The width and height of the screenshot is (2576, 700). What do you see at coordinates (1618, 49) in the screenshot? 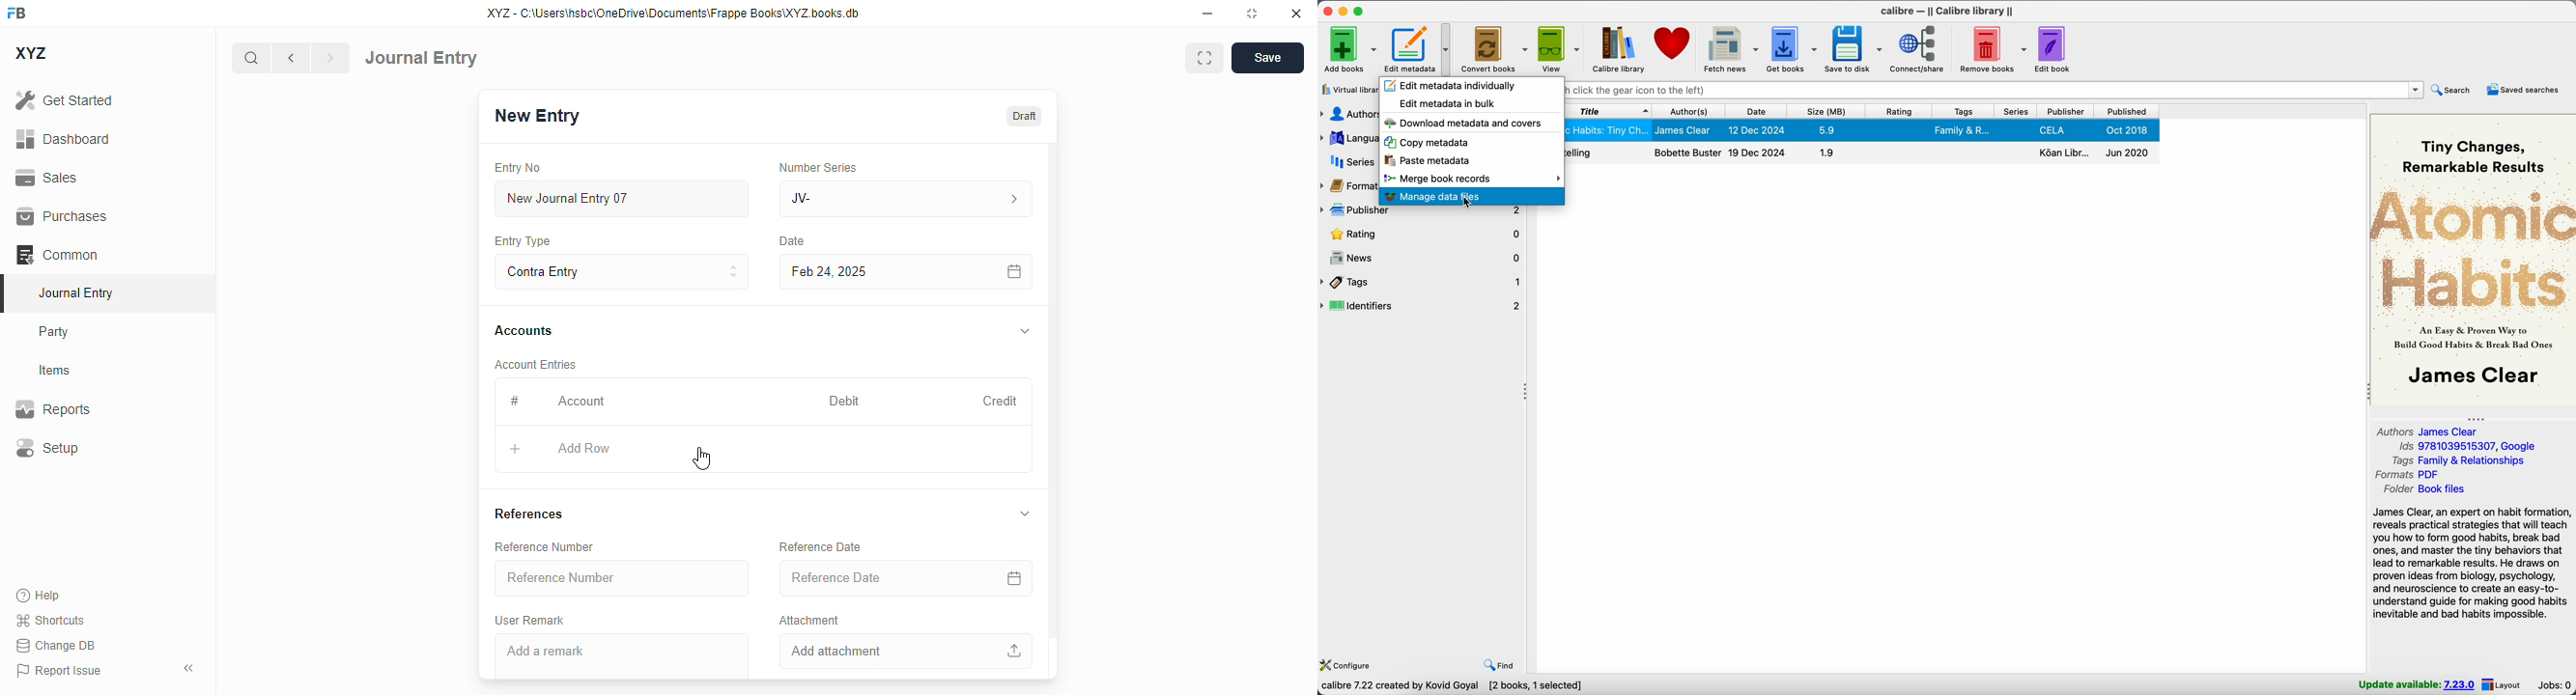
I see `Calibre library` at bounding box center [1618, 49].